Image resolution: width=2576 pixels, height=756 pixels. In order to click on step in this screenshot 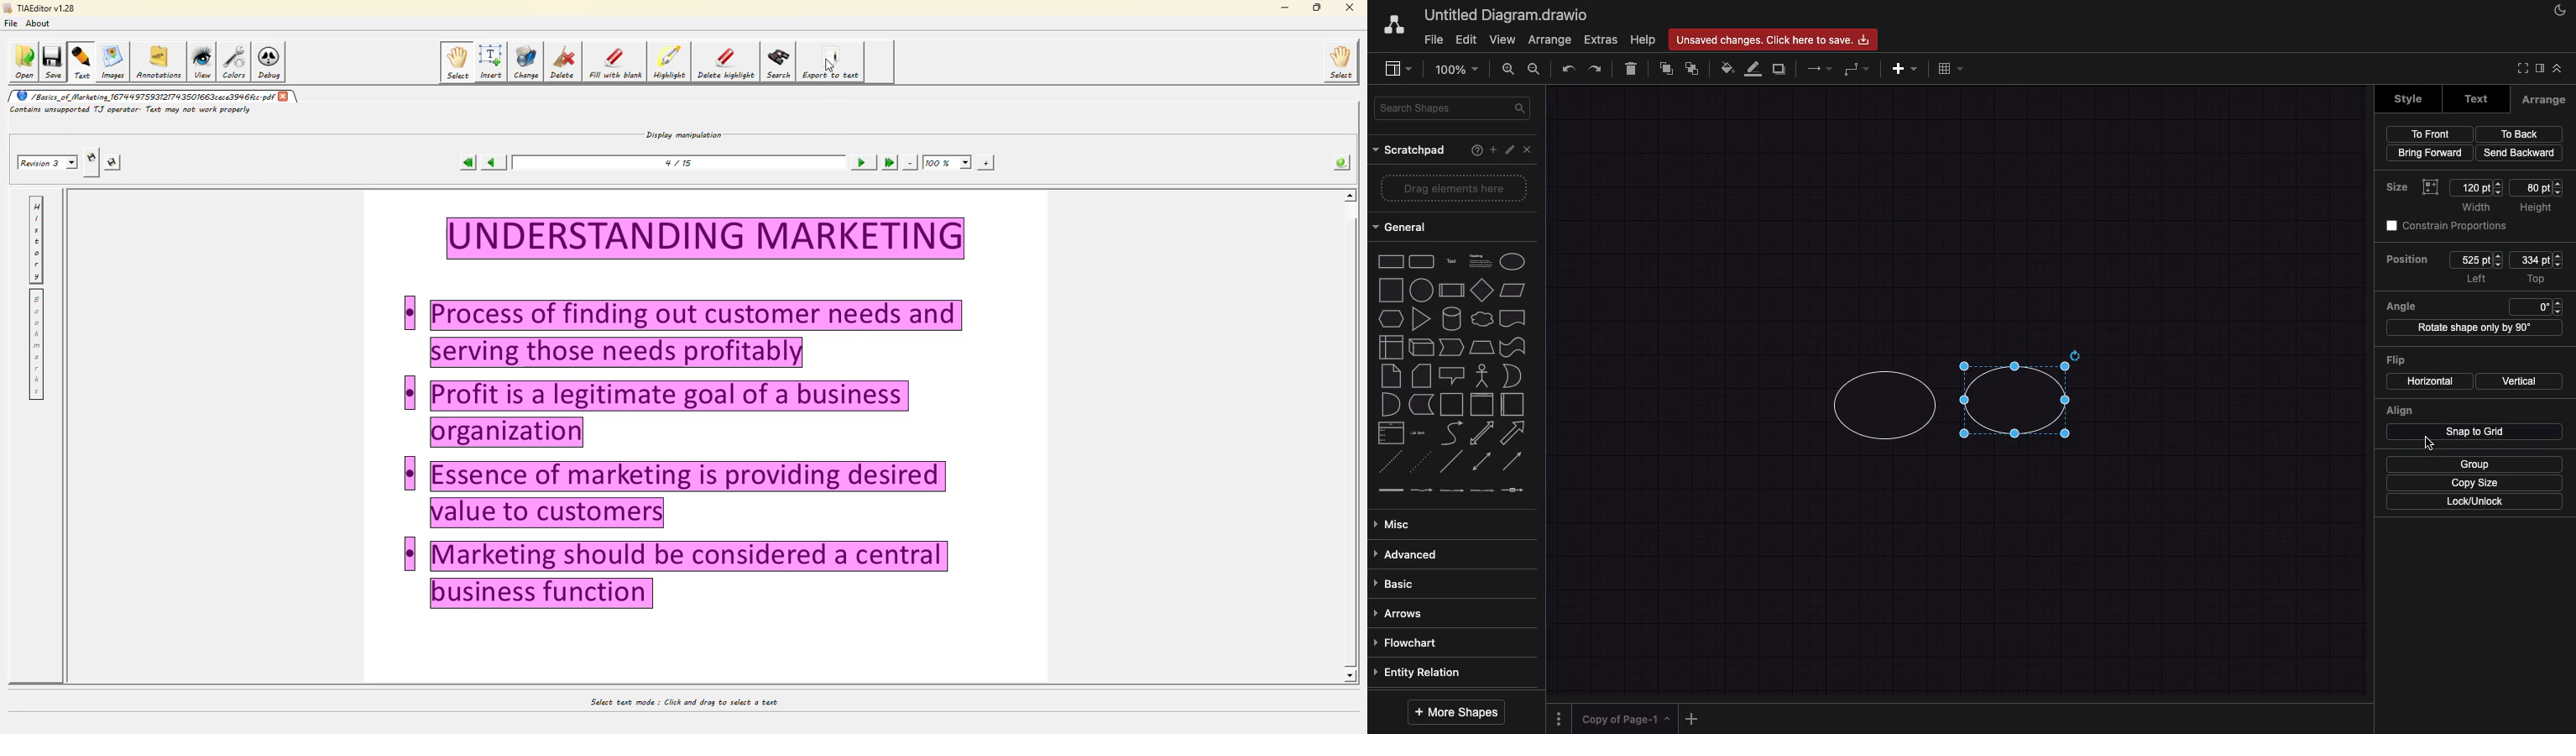, I will do `click(1451, 347)`.